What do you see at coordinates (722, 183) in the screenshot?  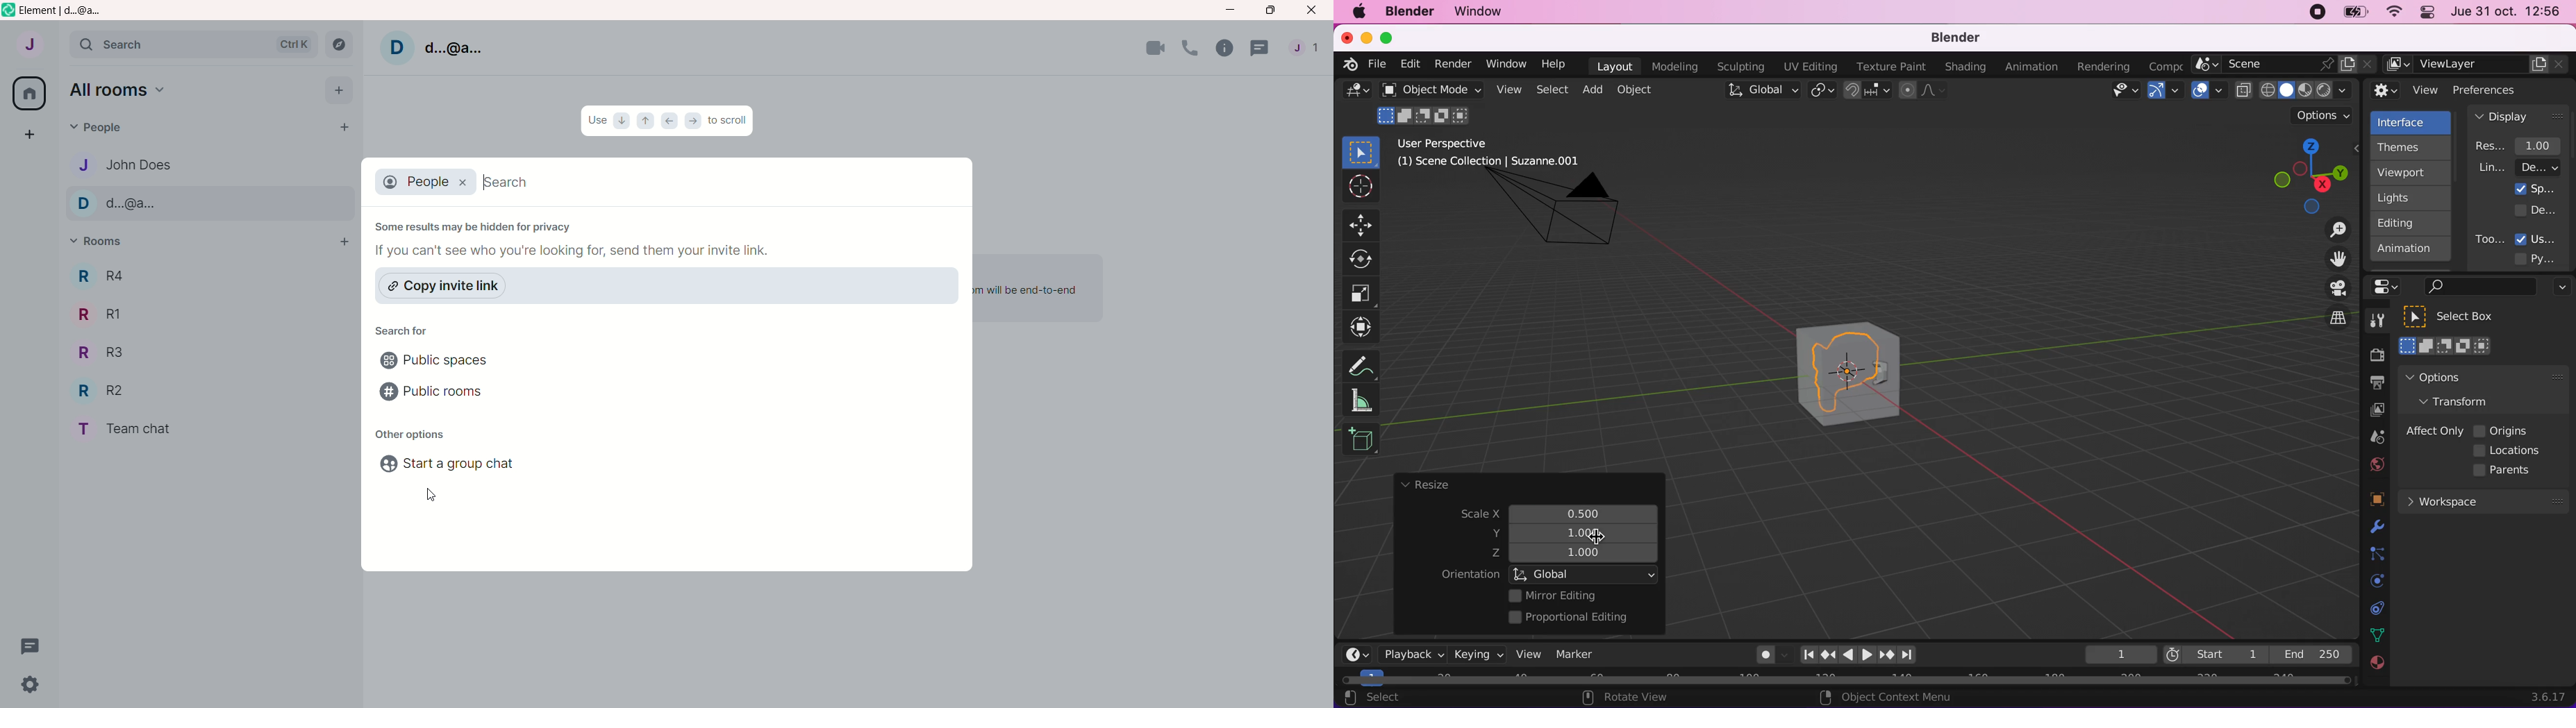 I see `search bar` at bounding box center [722, 183].